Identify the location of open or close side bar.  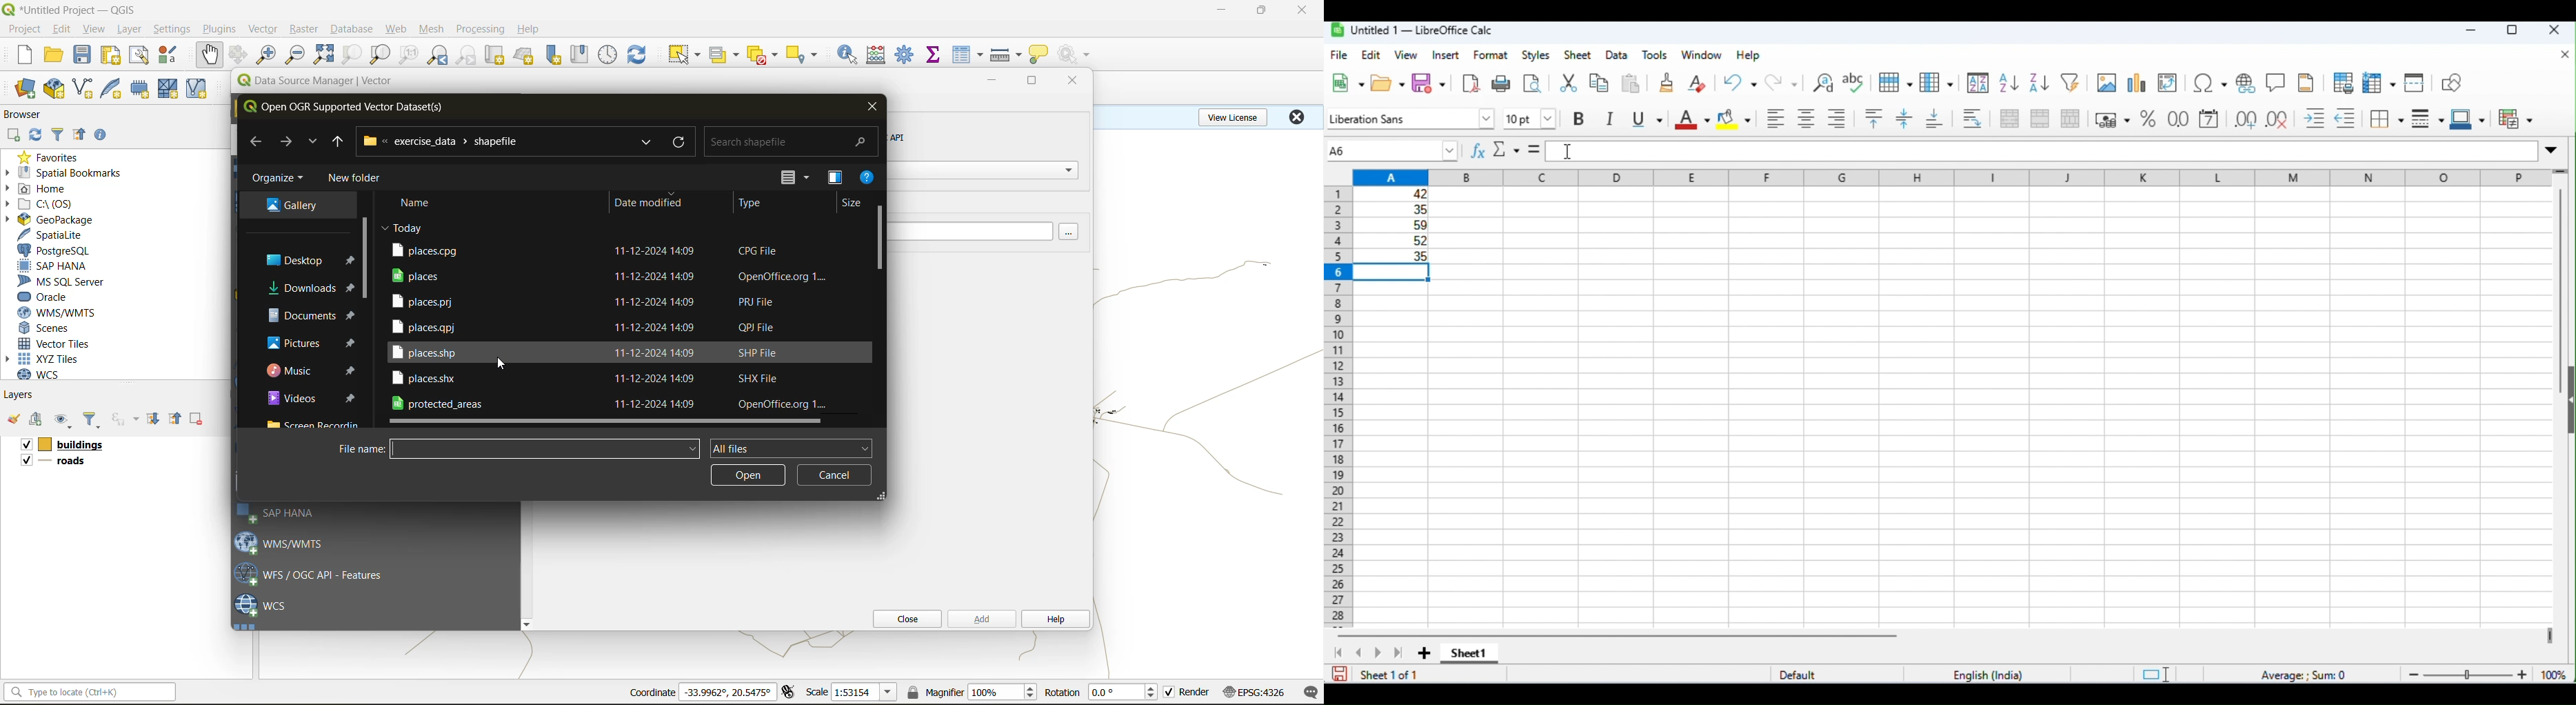
(2569, 403).